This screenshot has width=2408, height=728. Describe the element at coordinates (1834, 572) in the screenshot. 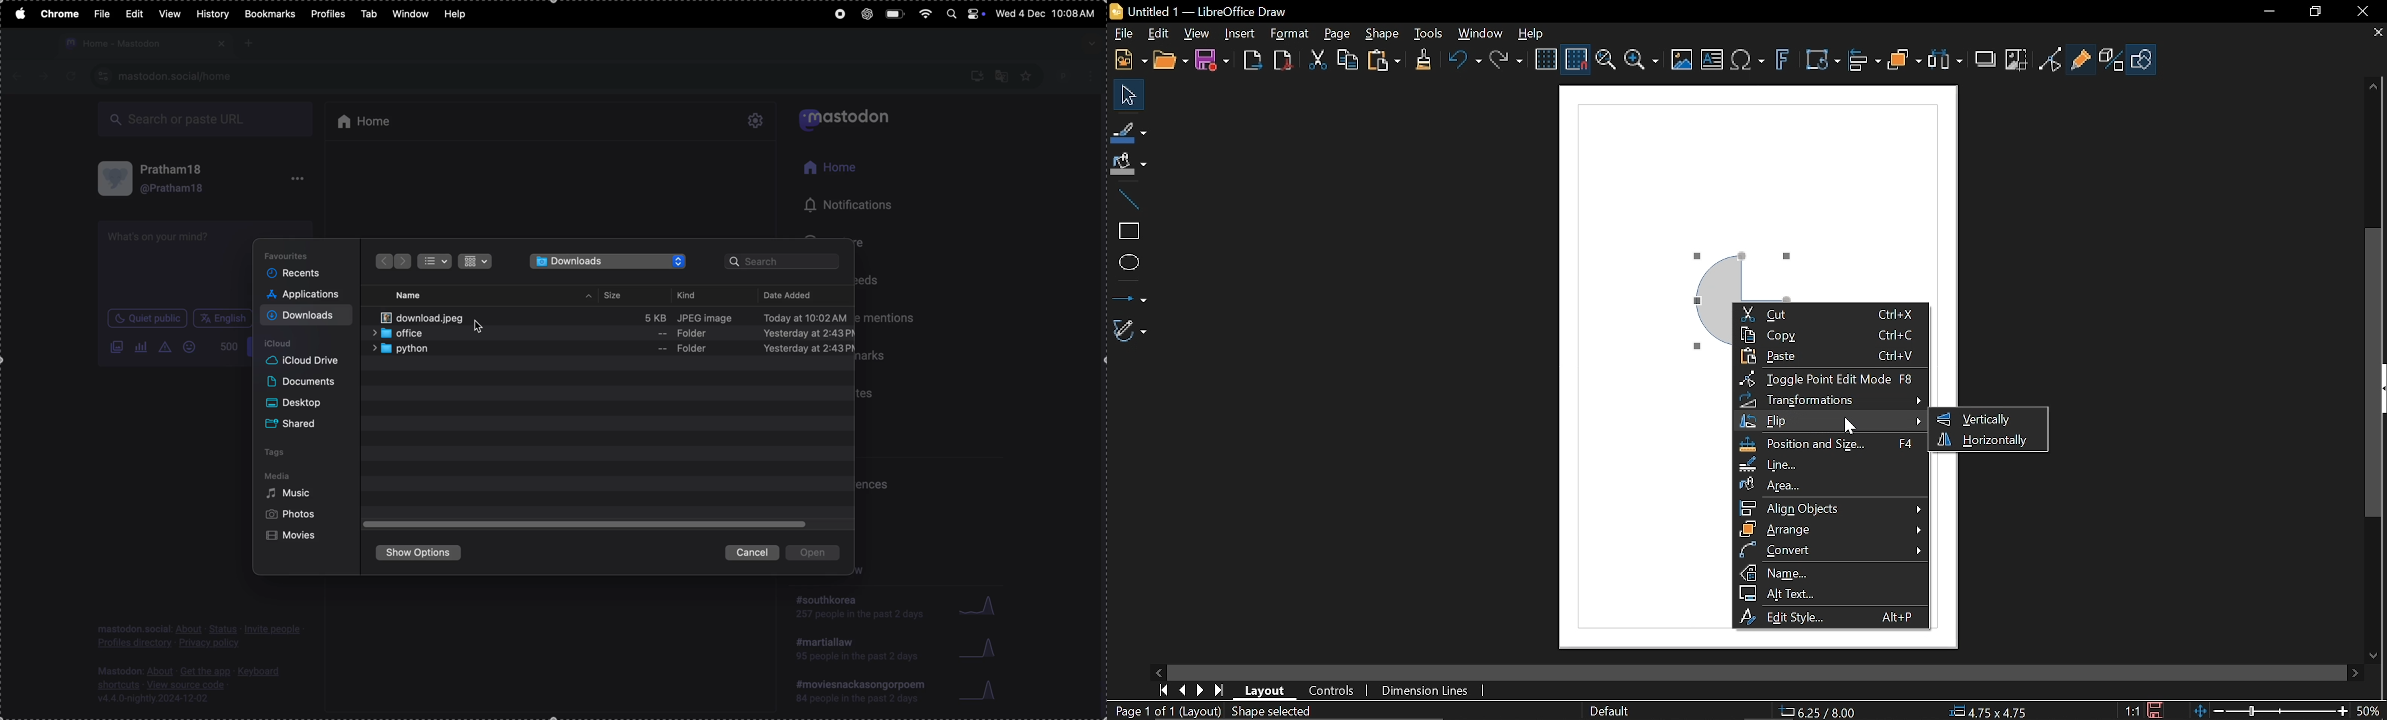

I see `Name` at that location.